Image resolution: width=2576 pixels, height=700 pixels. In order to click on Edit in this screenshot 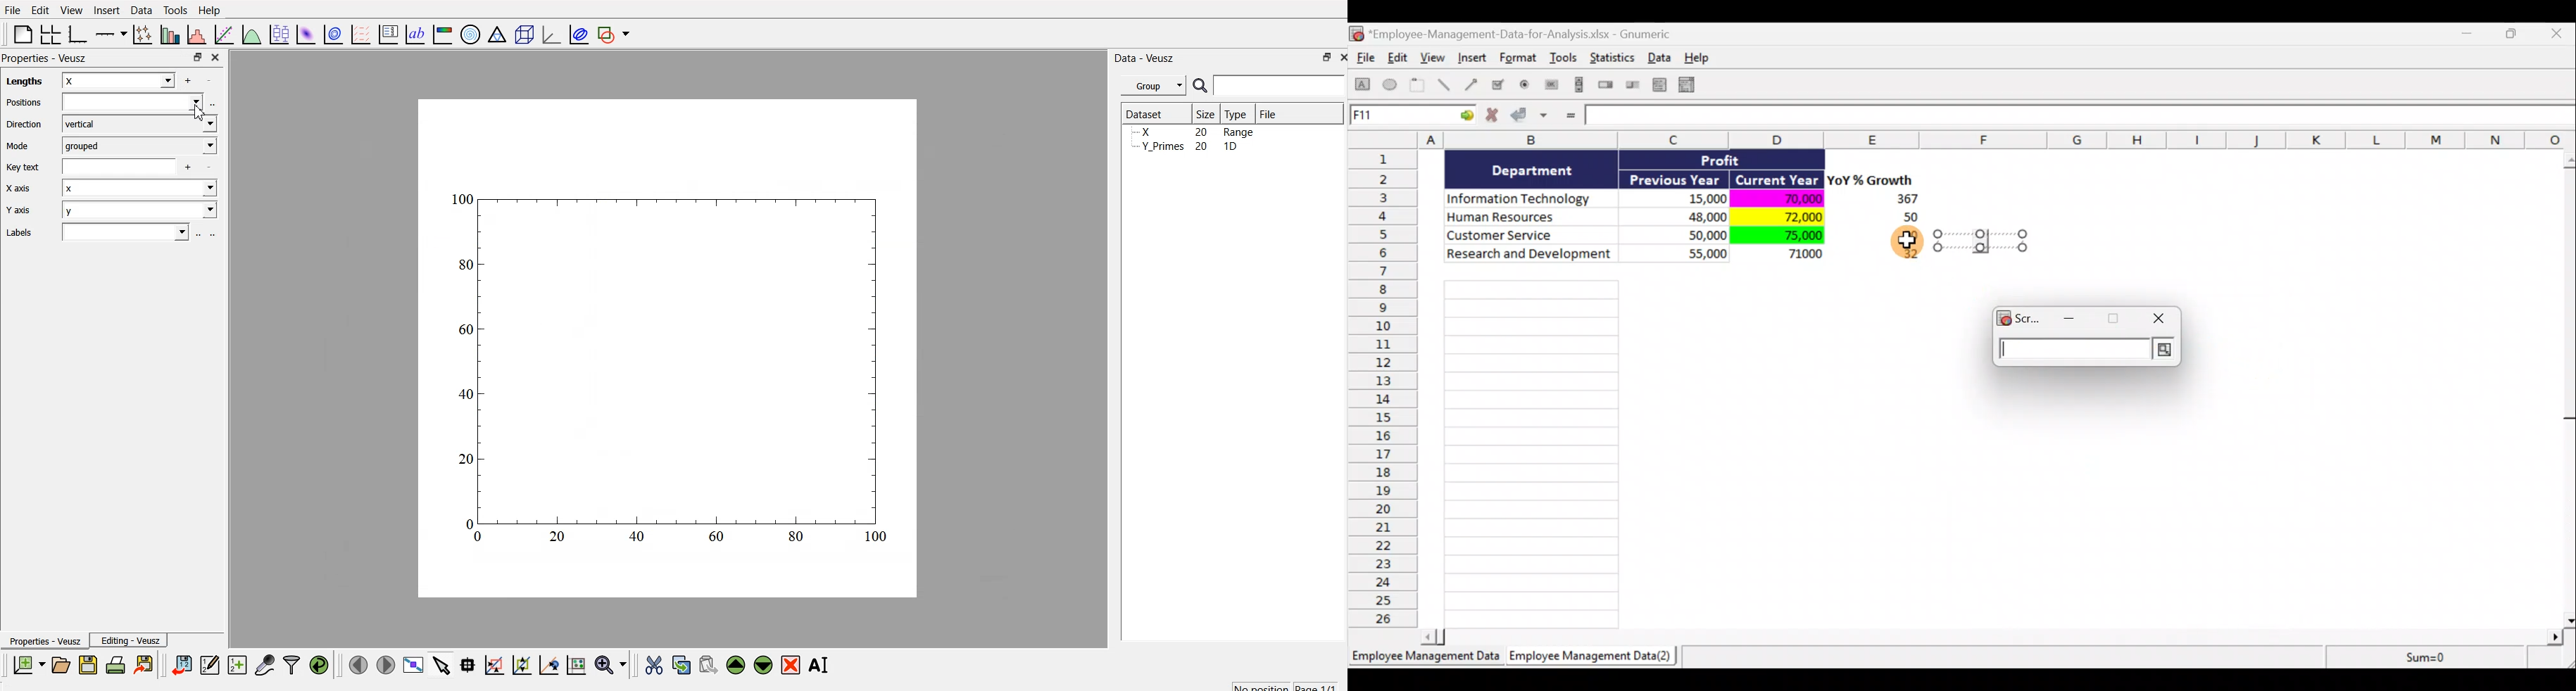, I will do `click(1399, 59)`.